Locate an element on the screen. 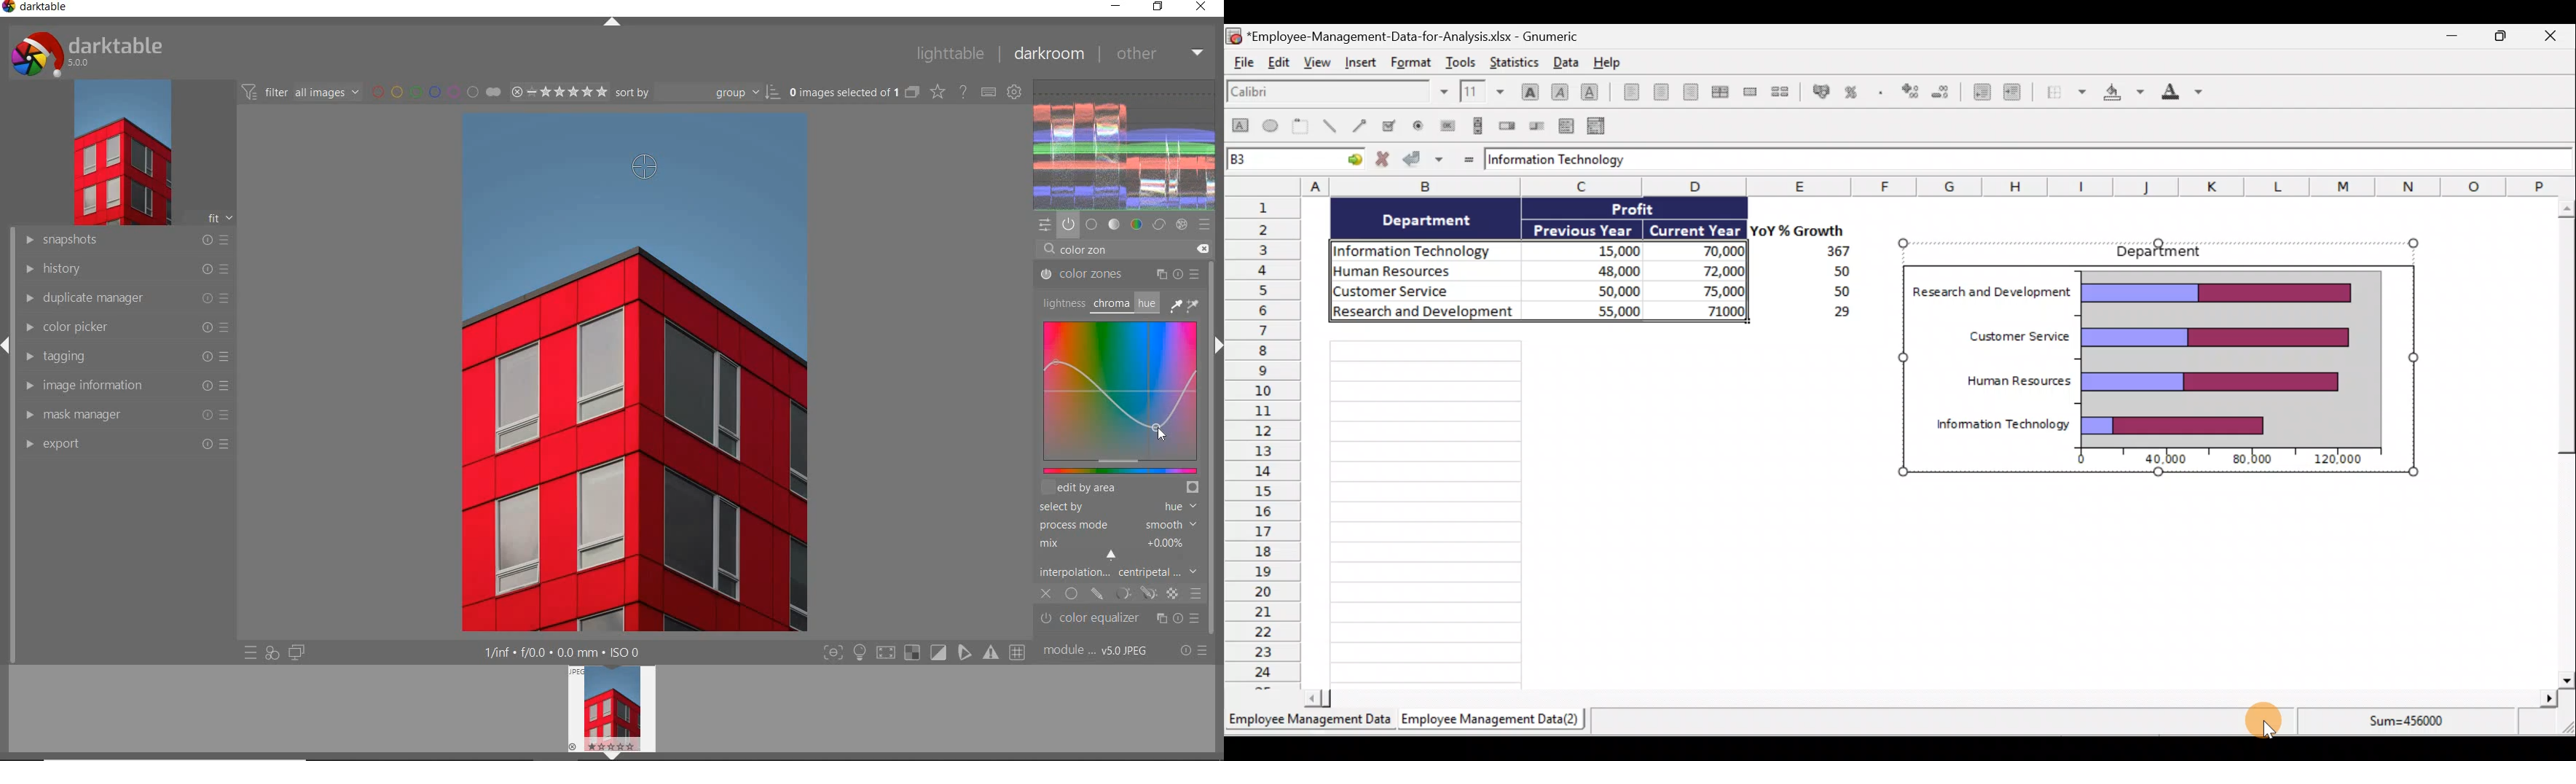  Human Resources is located at coordinates (2017, 377).